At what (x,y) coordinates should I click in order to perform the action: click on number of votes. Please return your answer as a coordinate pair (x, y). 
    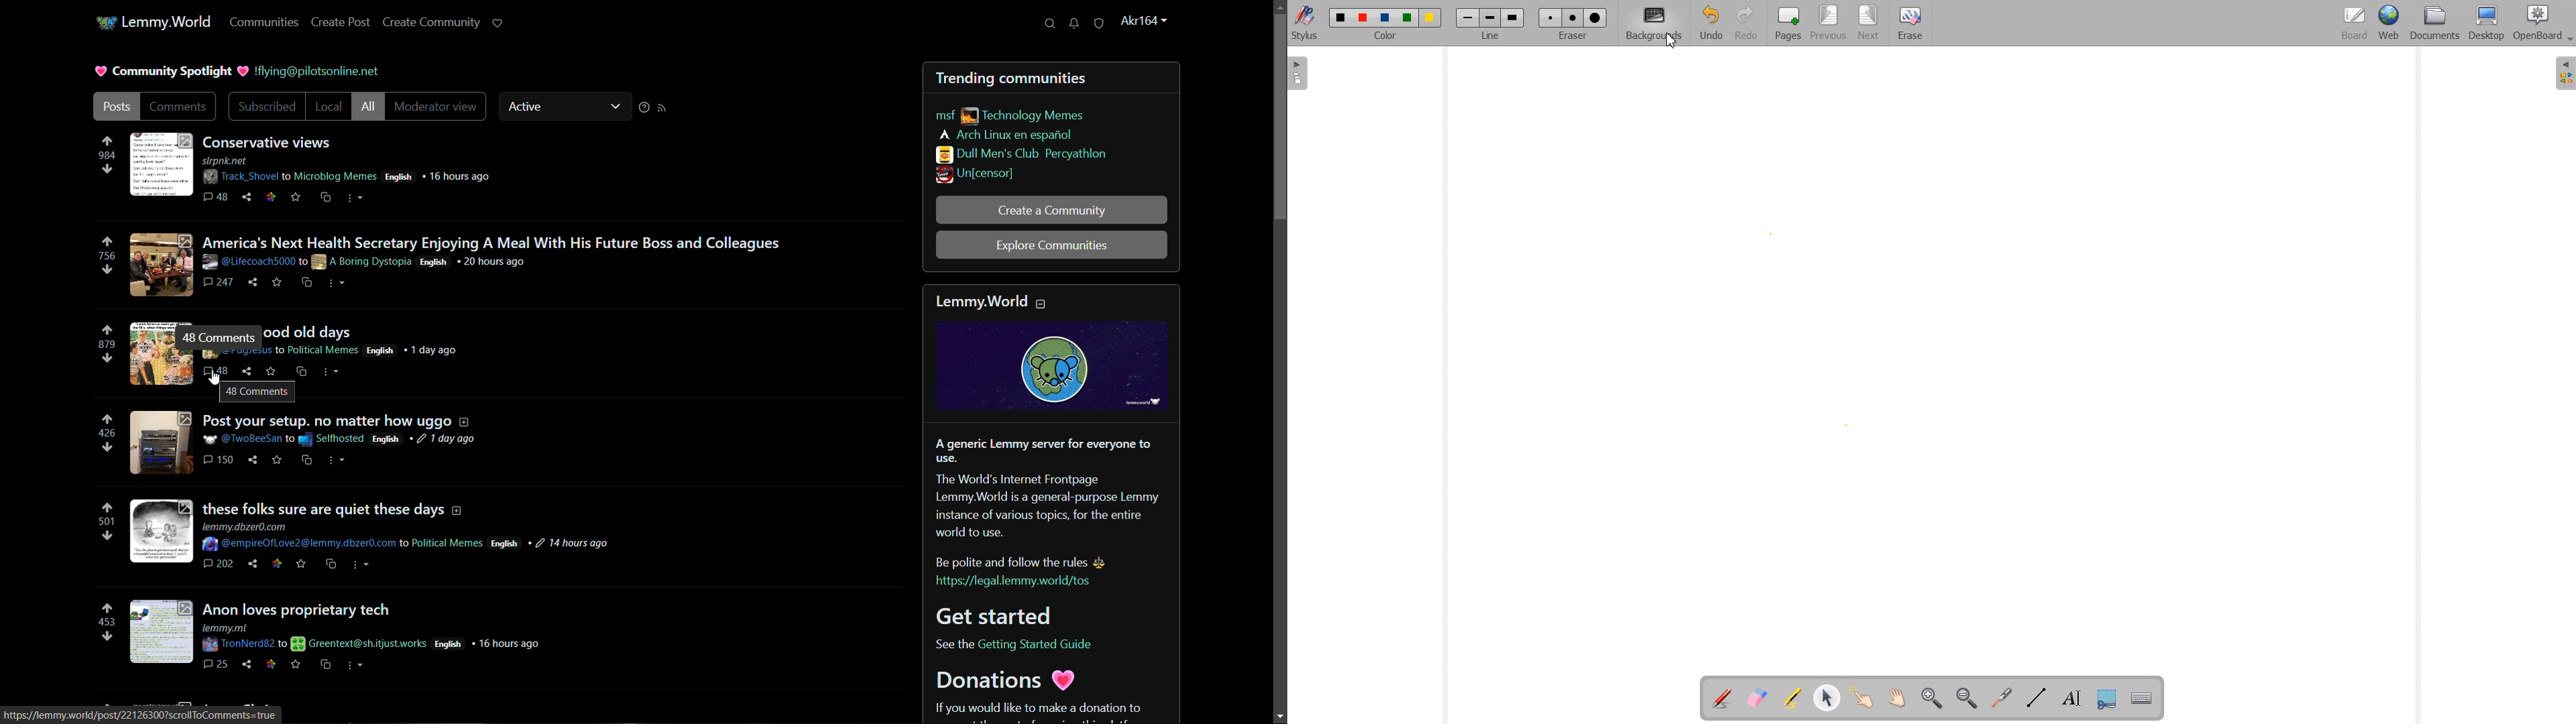
    Looking at the image, I should click on (107, 621).